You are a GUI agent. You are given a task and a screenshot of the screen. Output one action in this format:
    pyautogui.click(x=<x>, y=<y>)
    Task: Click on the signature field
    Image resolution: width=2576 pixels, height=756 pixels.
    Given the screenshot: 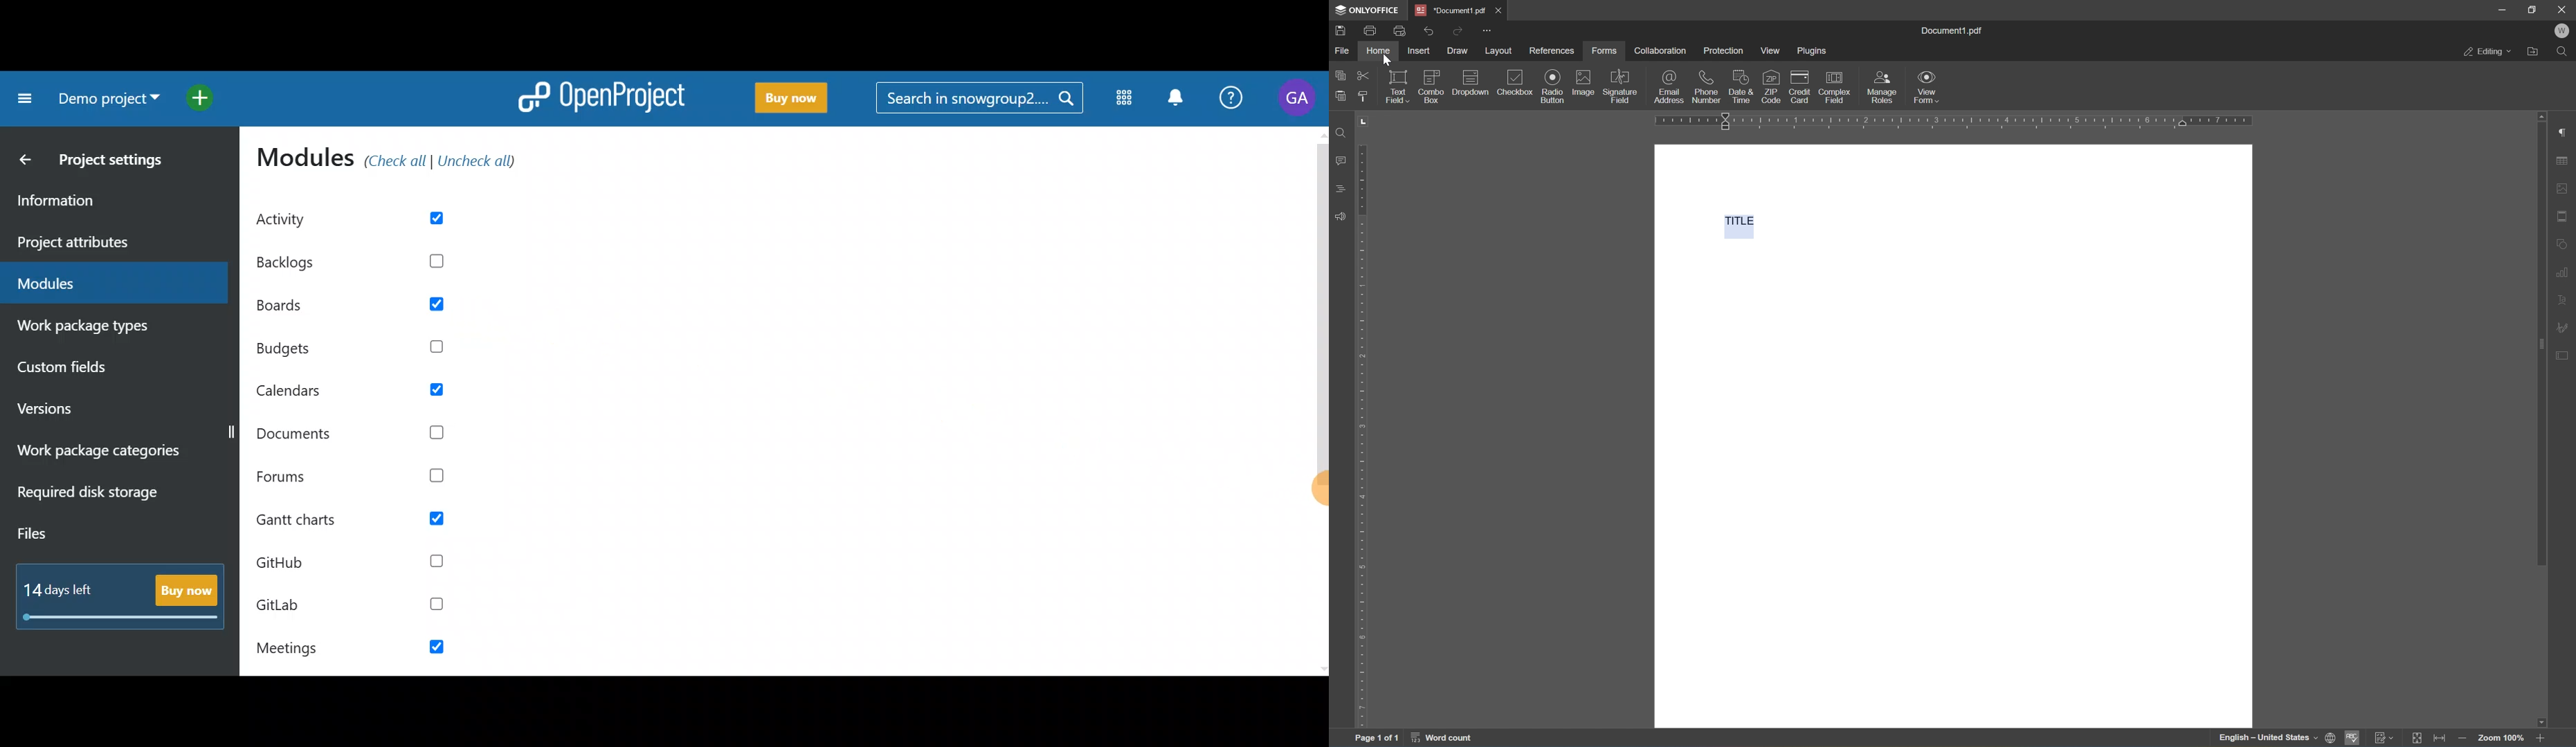 What is the action you would take?
    pyautogui.click(x=1621, y=85)
    